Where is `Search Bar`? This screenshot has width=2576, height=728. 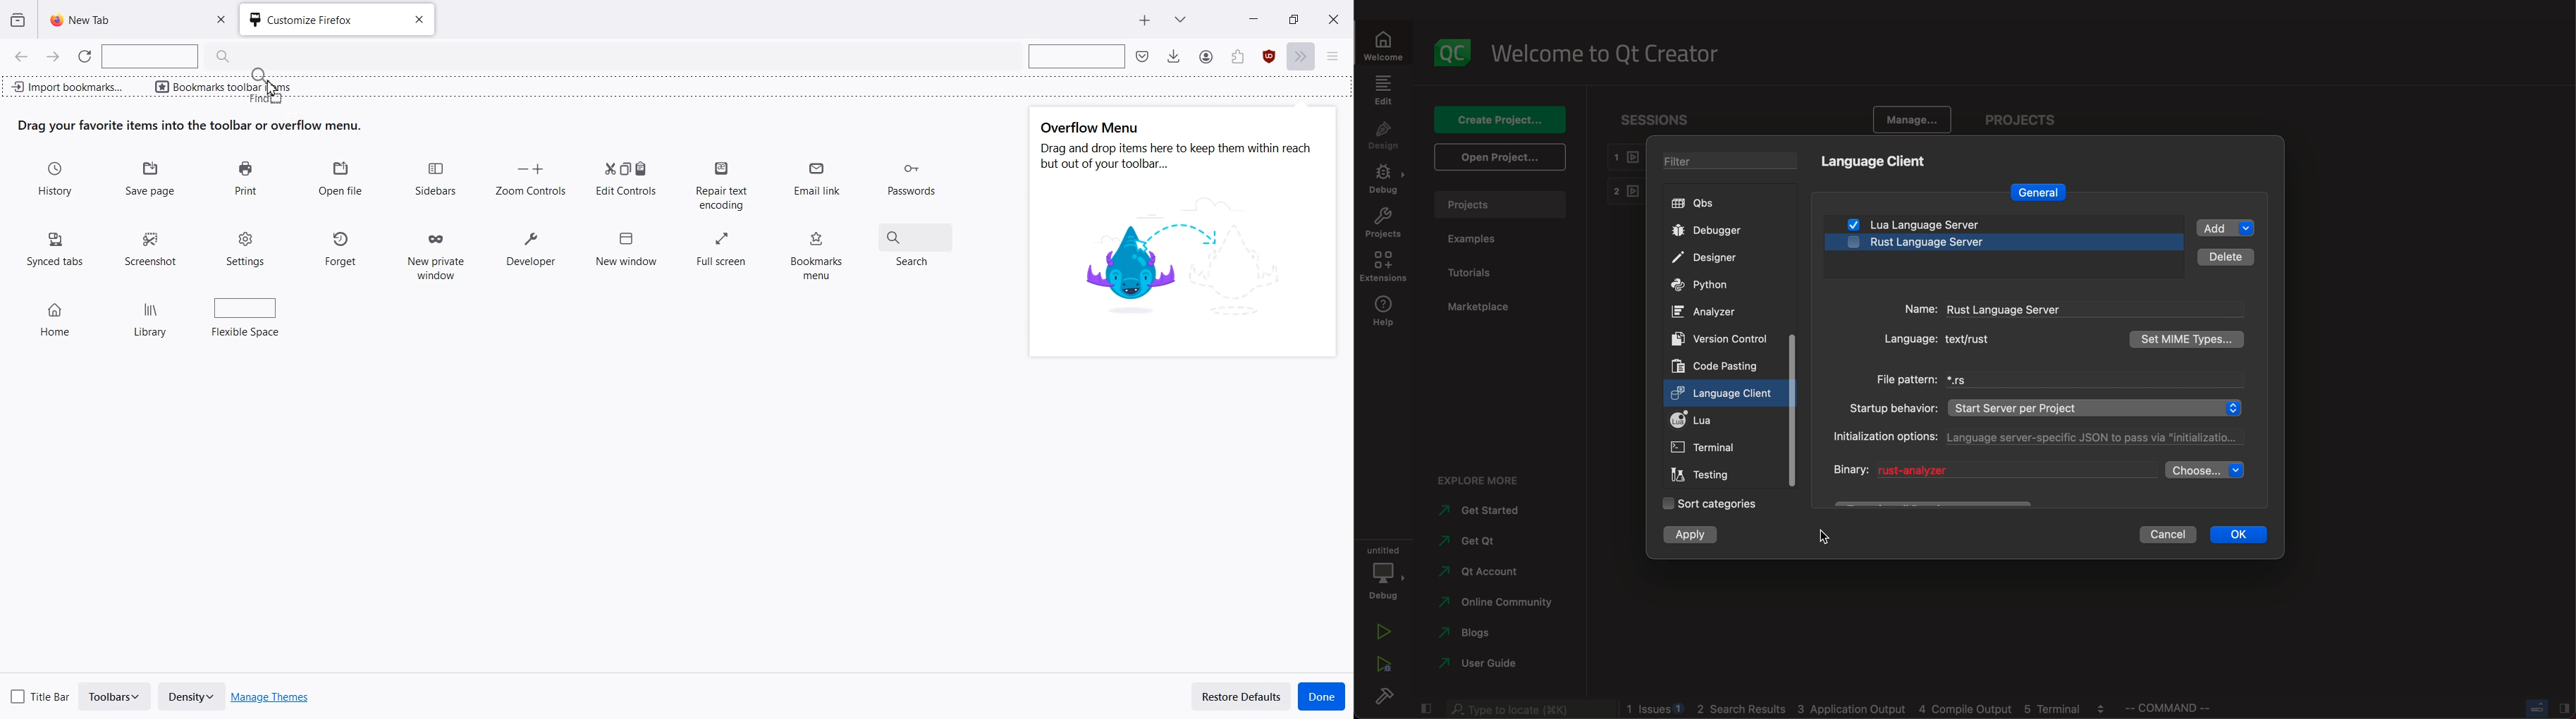 Search Bar is located at coordinates (174, 56).